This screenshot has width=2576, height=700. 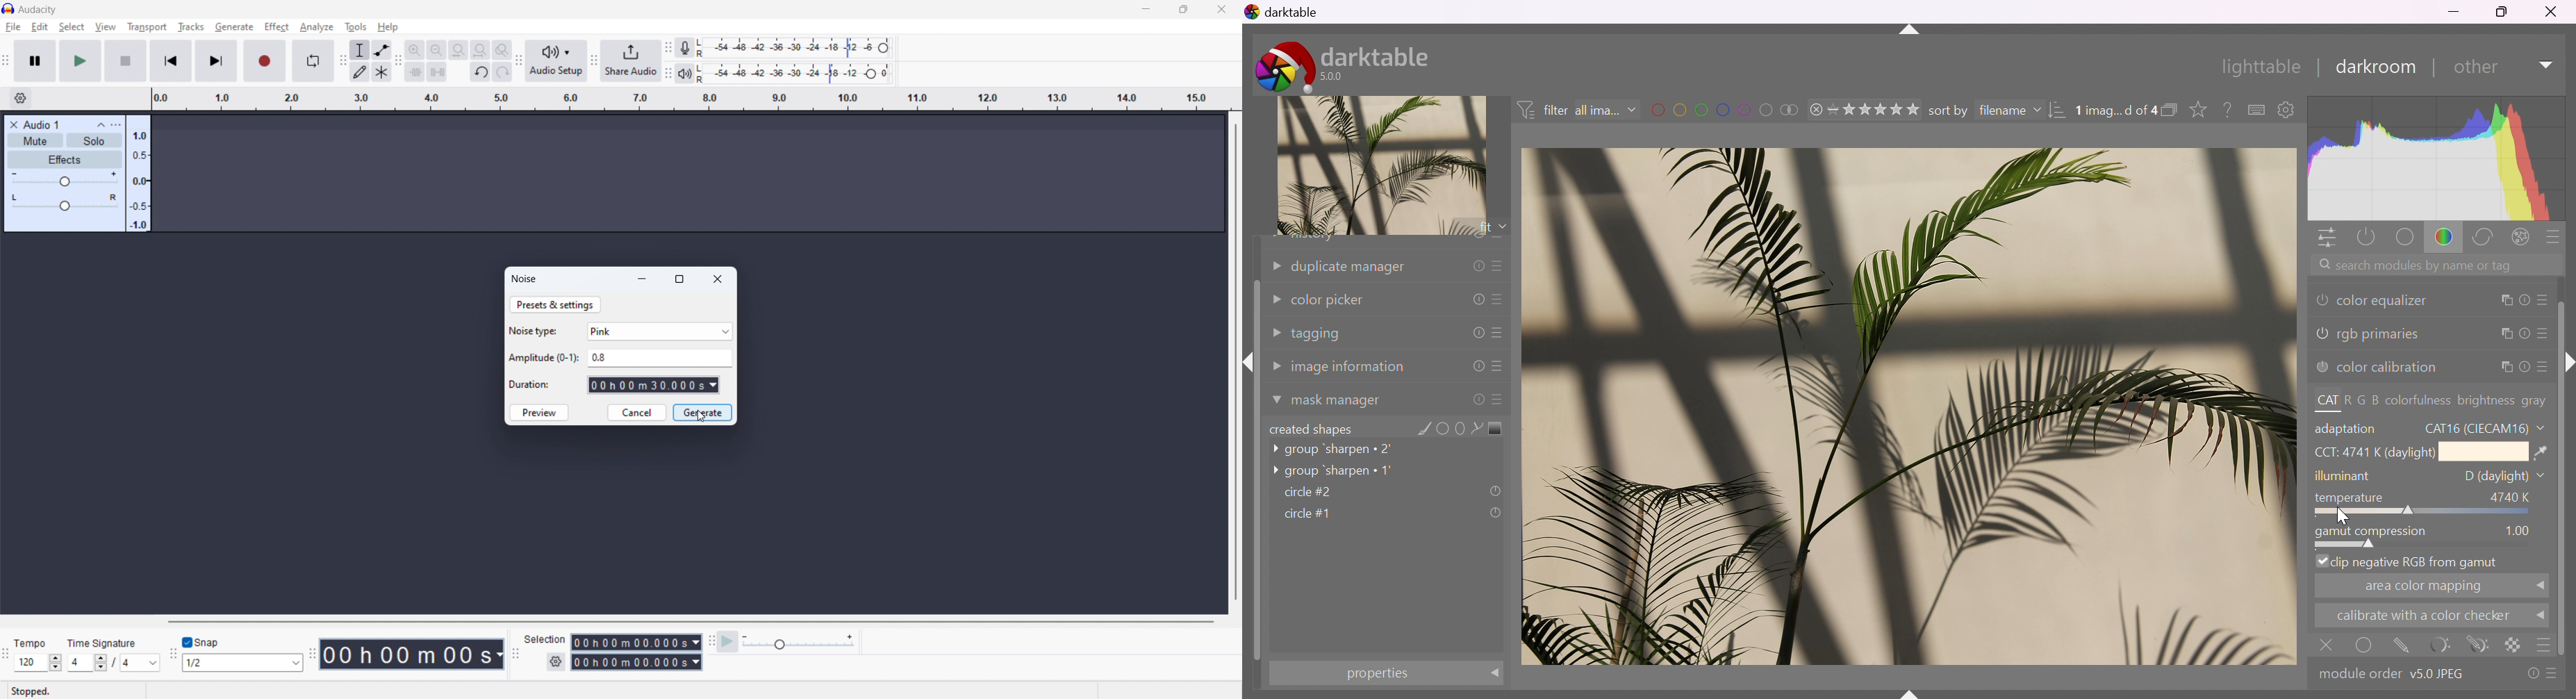 I want to click on select, so click(x=2363, y=646).